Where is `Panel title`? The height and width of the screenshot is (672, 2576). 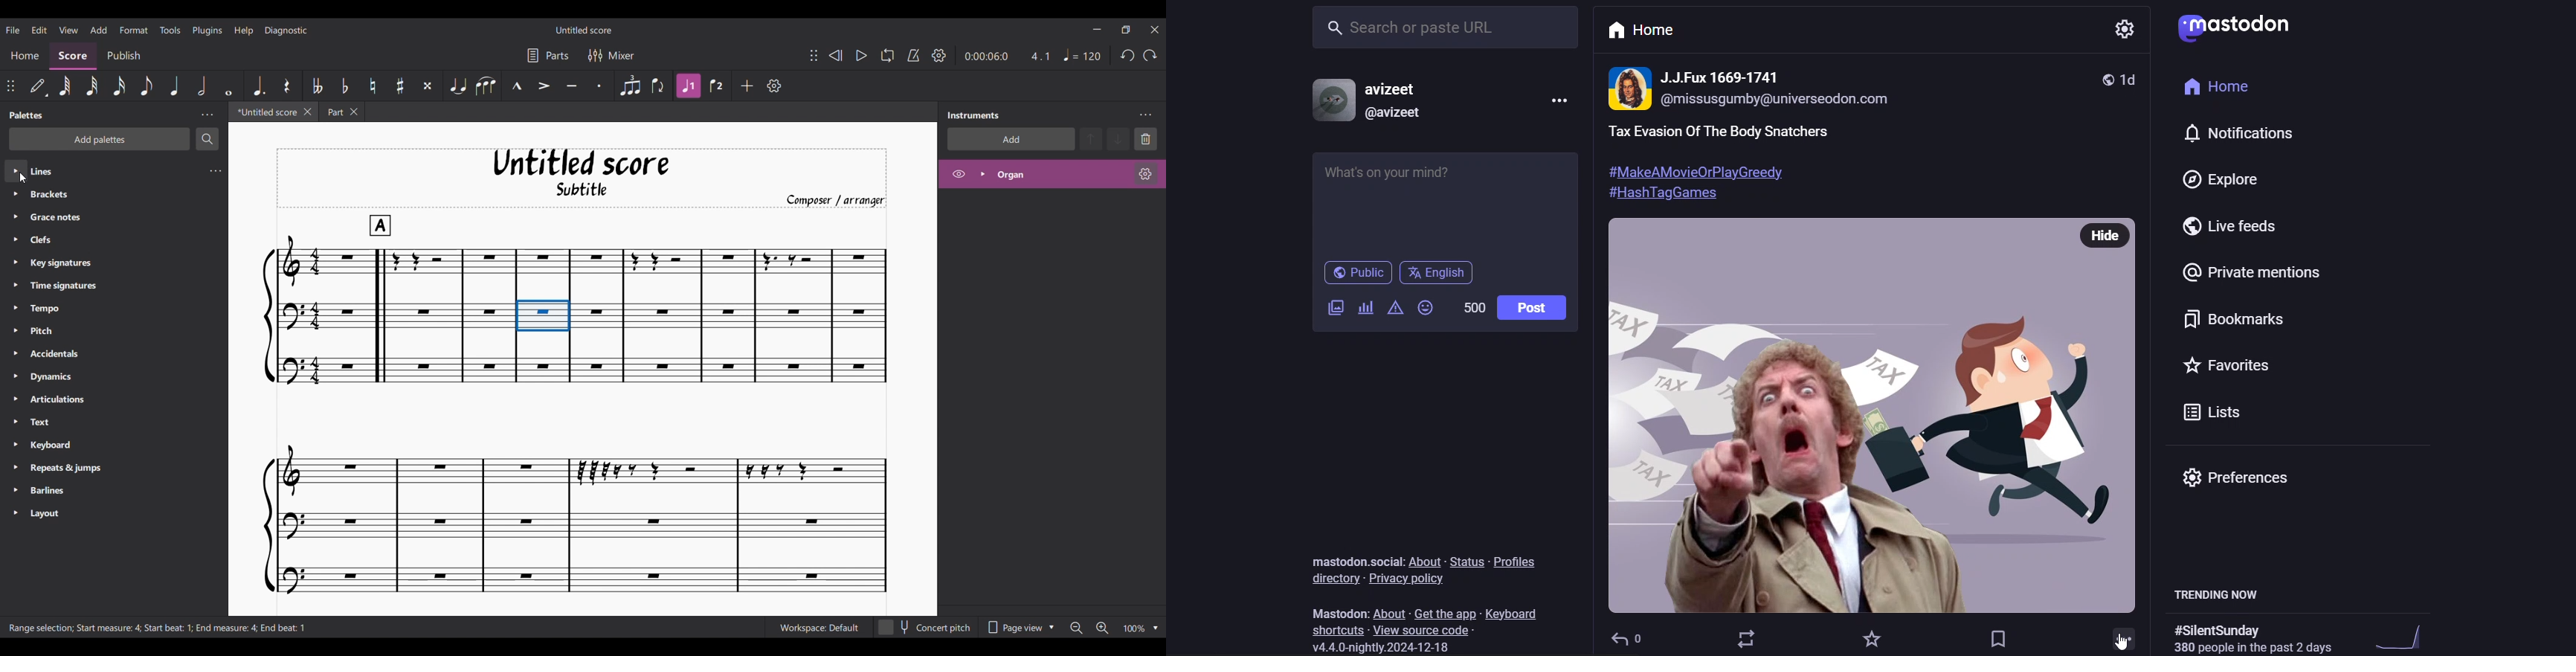
Panel title is located at coordinates (27, 115).